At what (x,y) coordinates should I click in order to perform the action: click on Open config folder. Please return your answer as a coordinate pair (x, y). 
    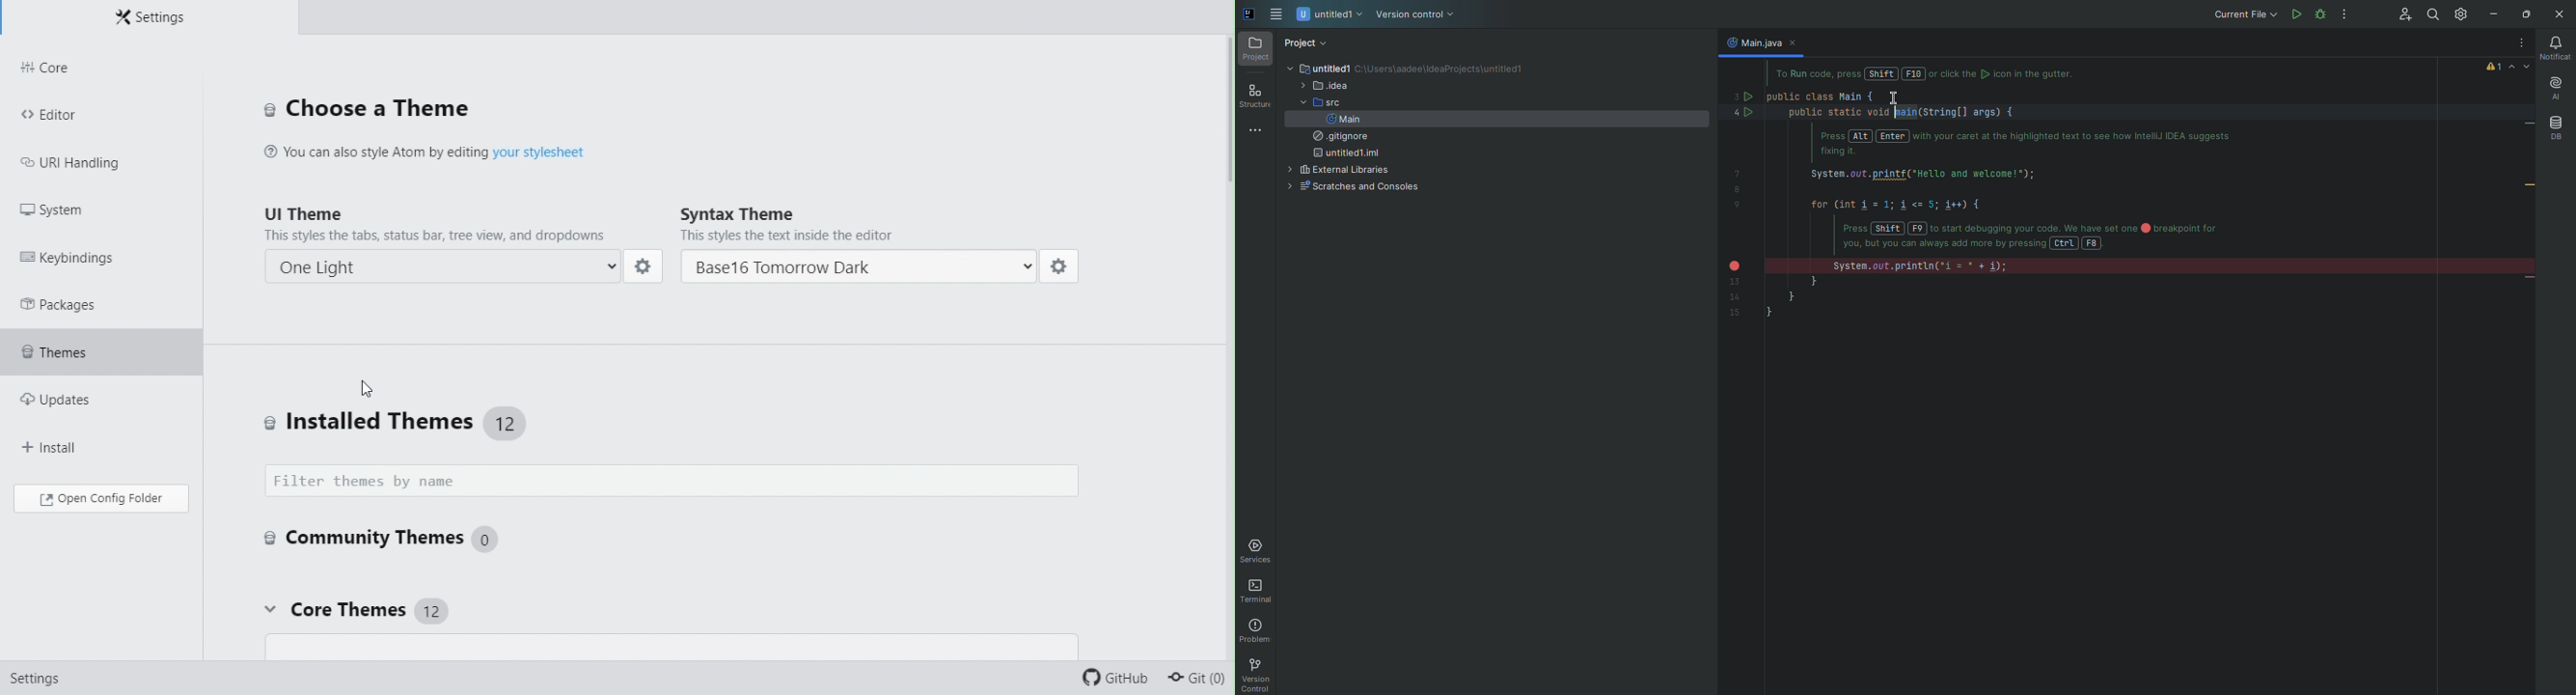
    Looking at the image, I should click on (105, 501).